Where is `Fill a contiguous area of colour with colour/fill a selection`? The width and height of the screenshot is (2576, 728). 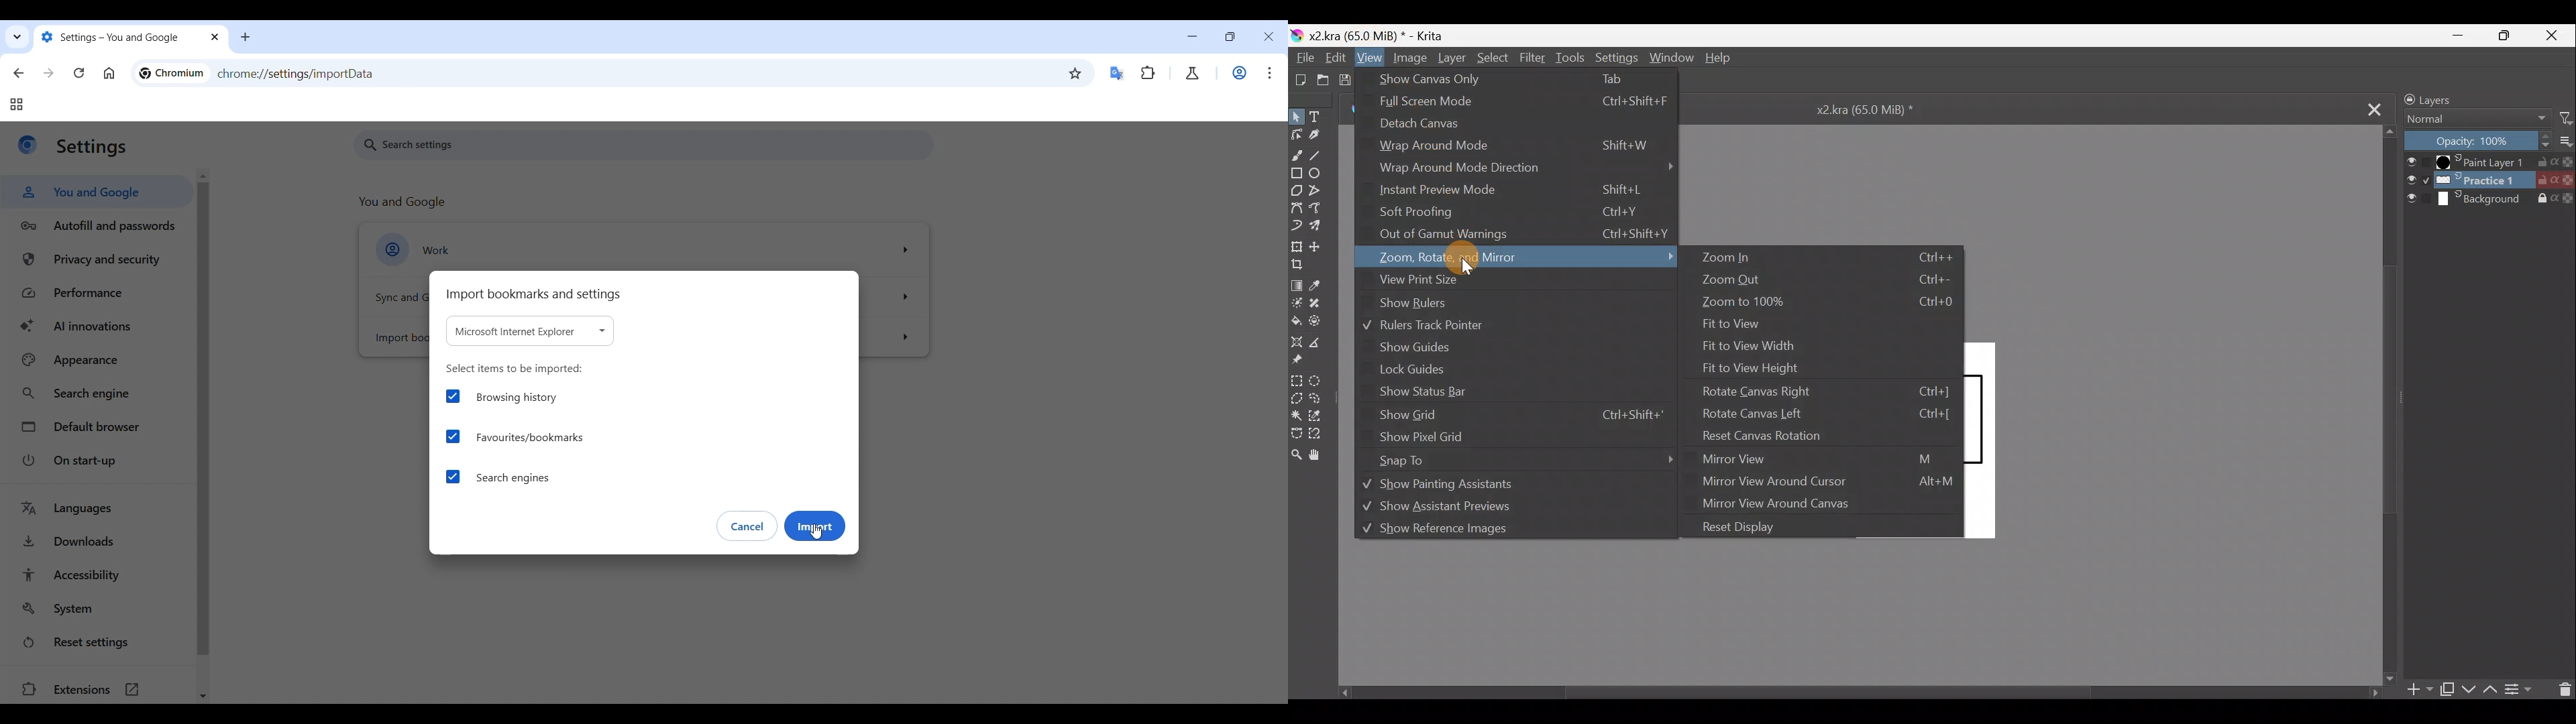 Fill a contiguous area of colour with colour/fill a selection is located at coordinates (1296, 321).